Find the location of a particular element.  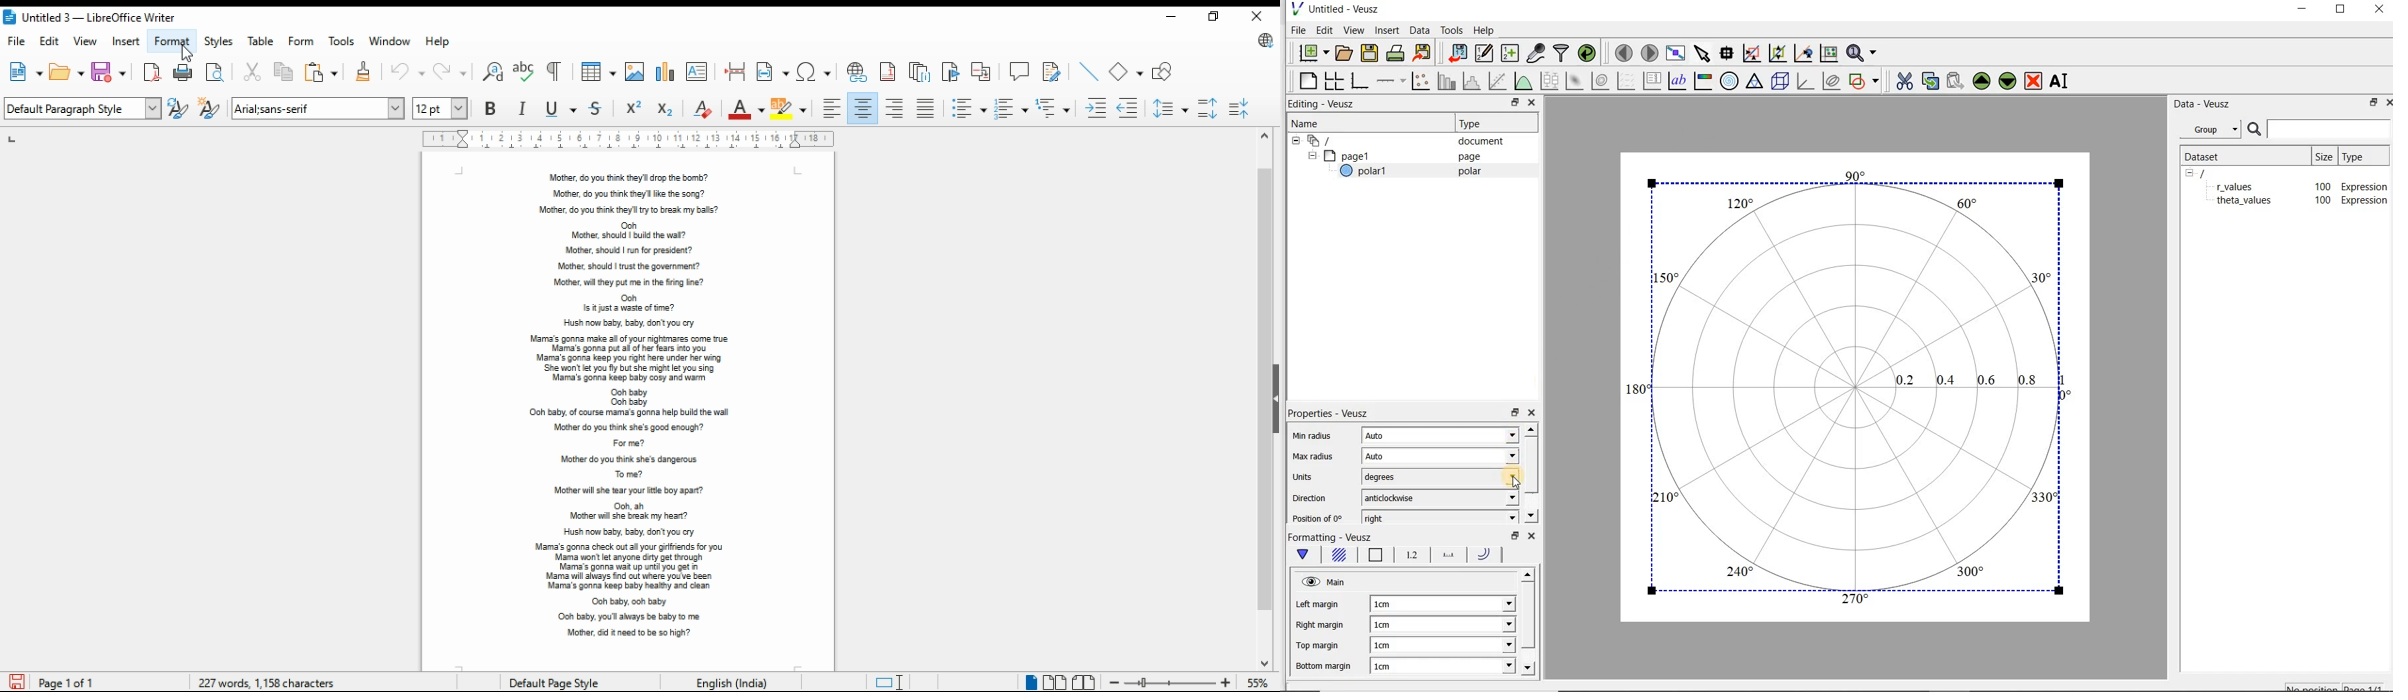

Properties - Veusz is located at coordinates (1330, 414).